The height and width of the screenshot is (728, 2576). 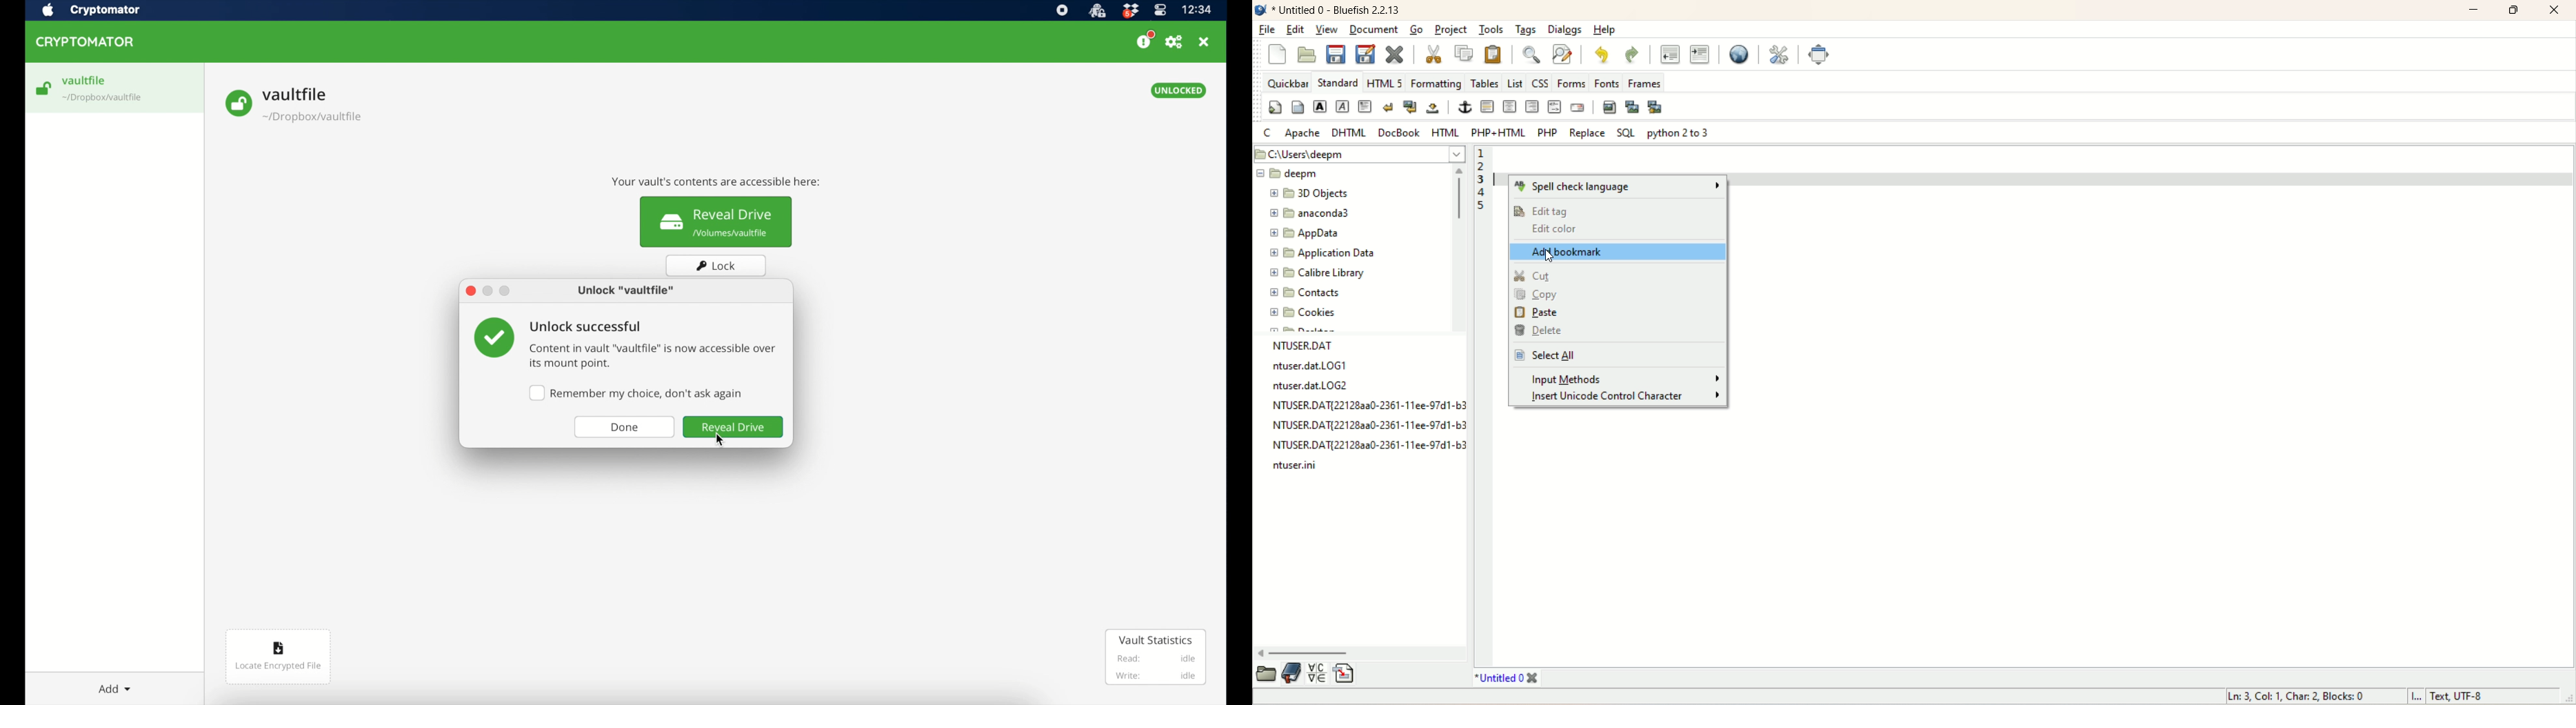 What do you see at coordinates (1701, 54) in the screenshot?
I see `indent` at bounding box center [1701, 54].